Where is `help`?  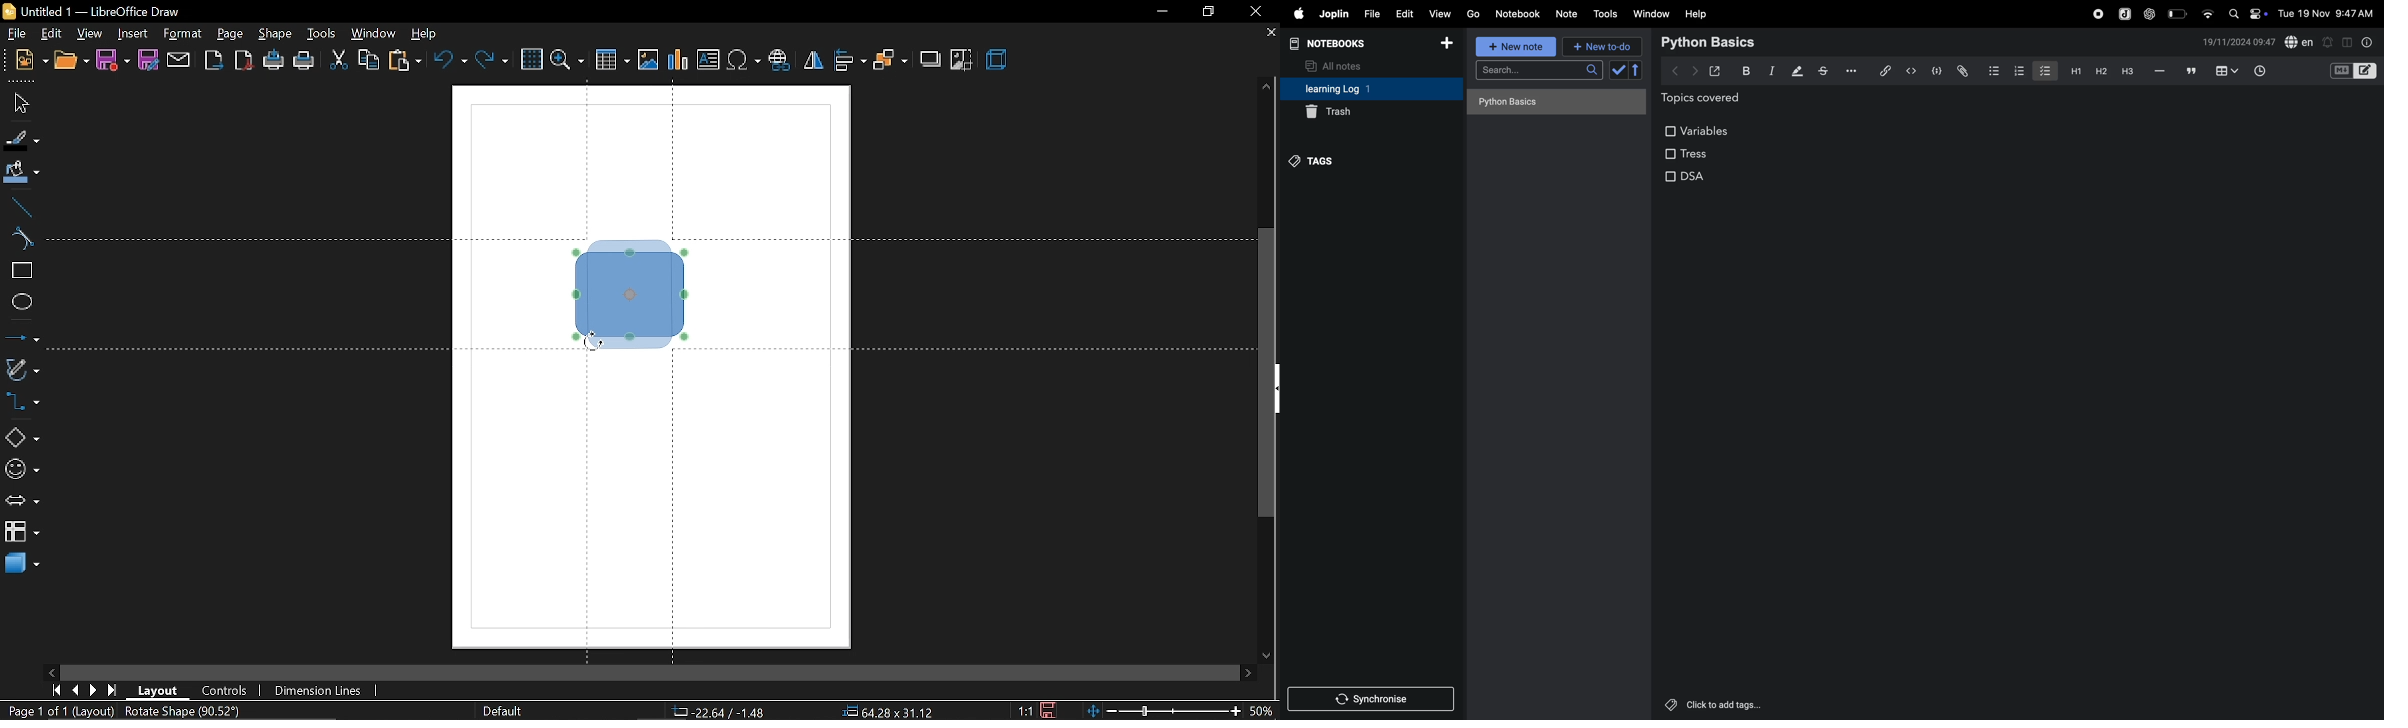
help is located at coordinates (1696, 14).